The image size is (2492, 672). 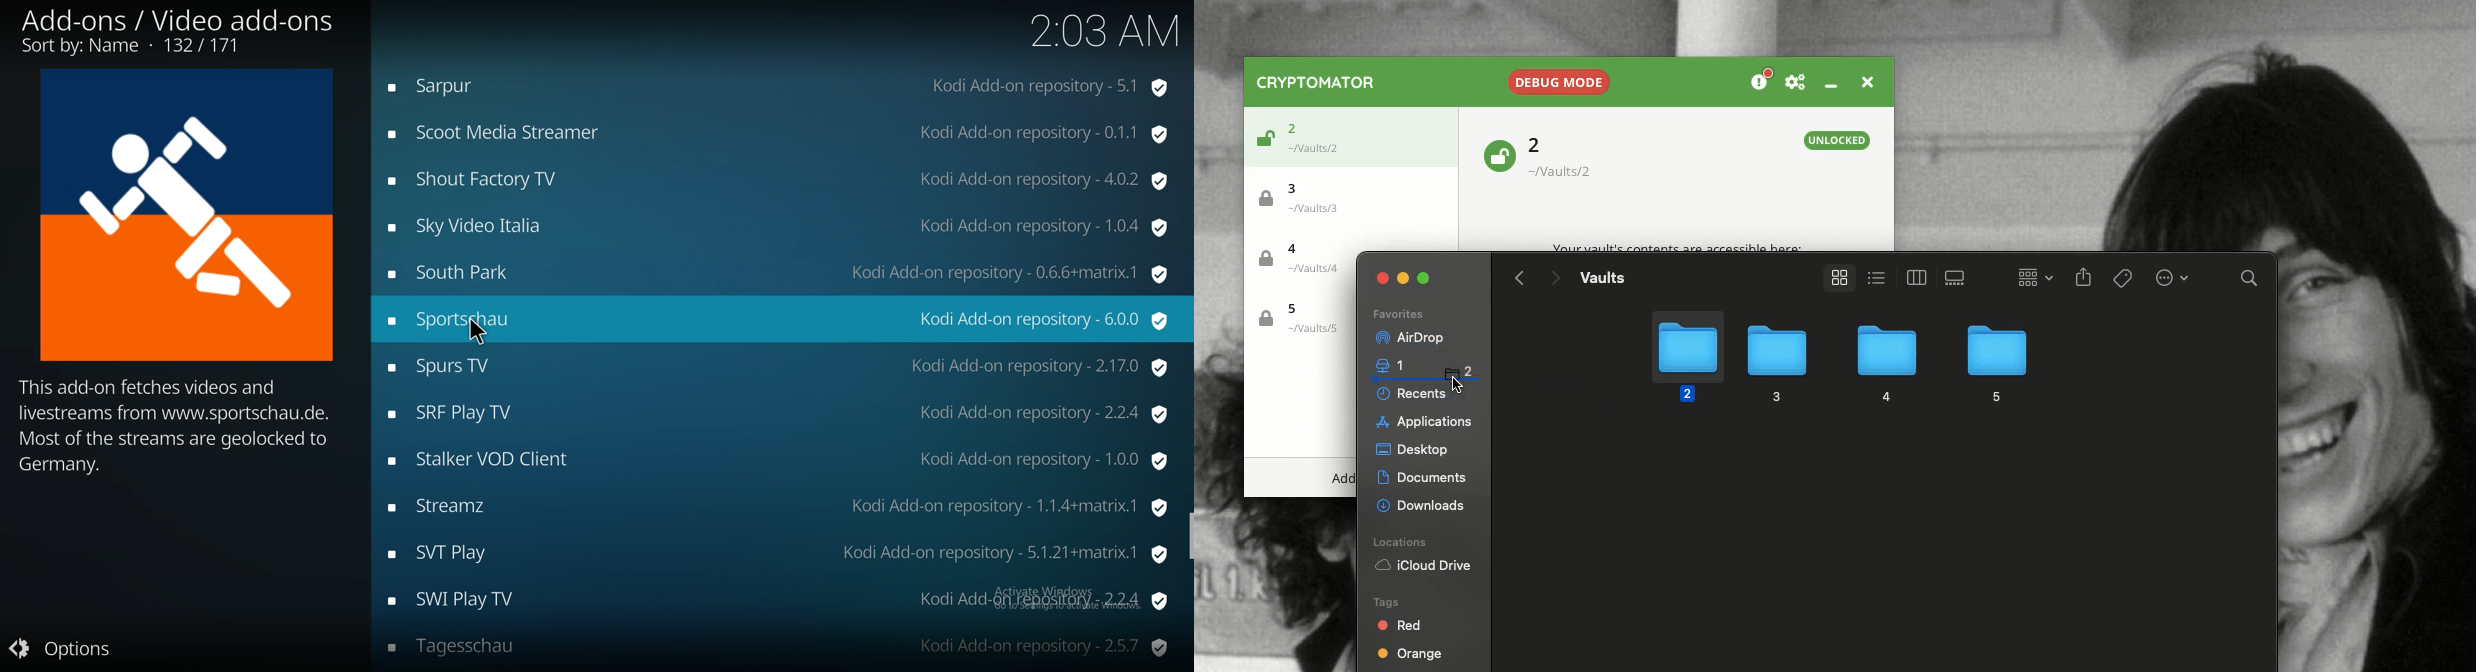 What do you see at coordinates (1835, 278) in the screenshot?
I see `View` at bounding box center [1835, 278].